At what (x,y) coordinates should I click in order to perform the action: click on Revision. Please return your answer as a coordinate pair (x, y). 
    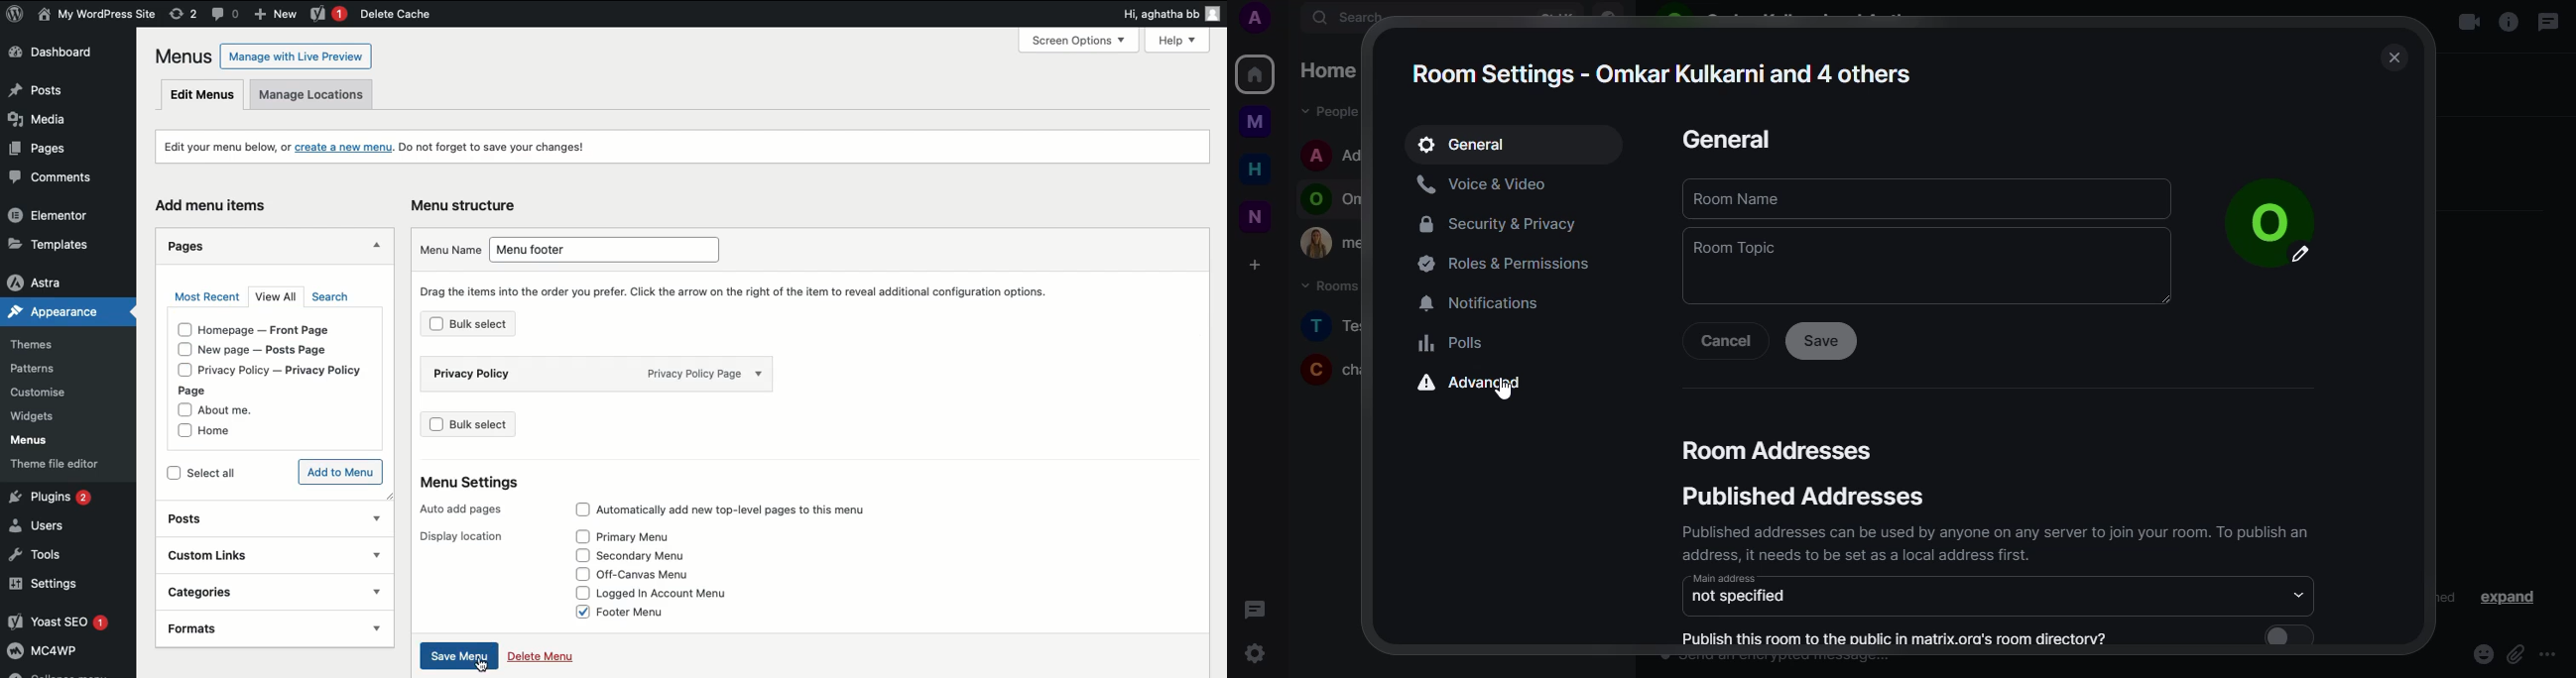
    Looking at the image, I should click on (183, 14).